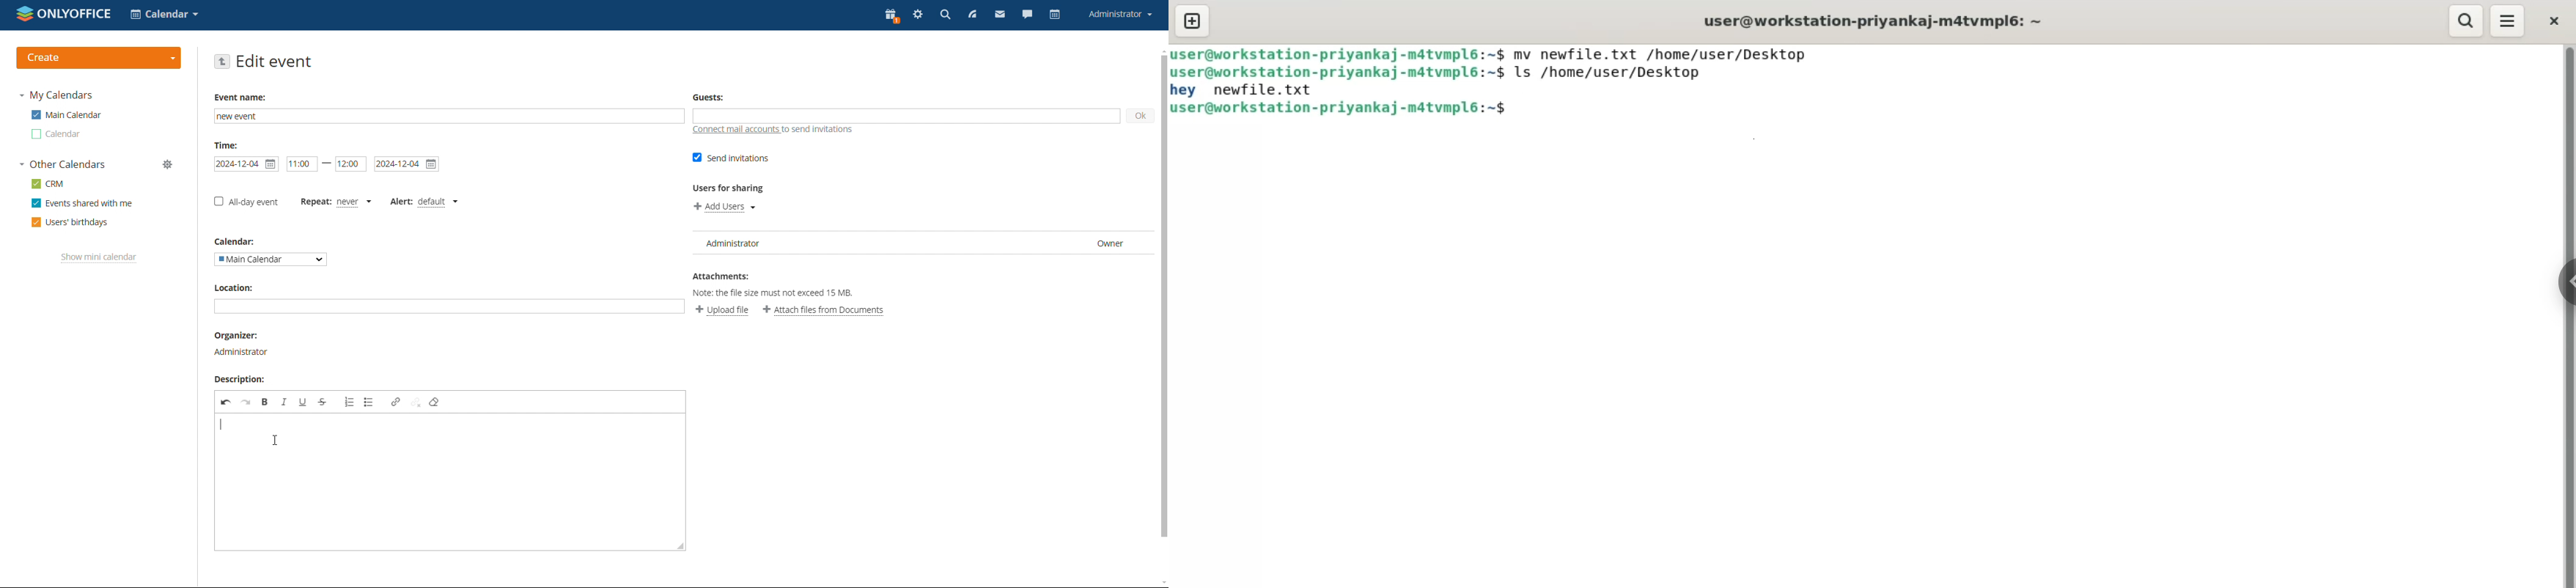  What do you see at coordinates (1054, 15) in the screenshot?
I see `calendar` at bounding box center [1054, 15].